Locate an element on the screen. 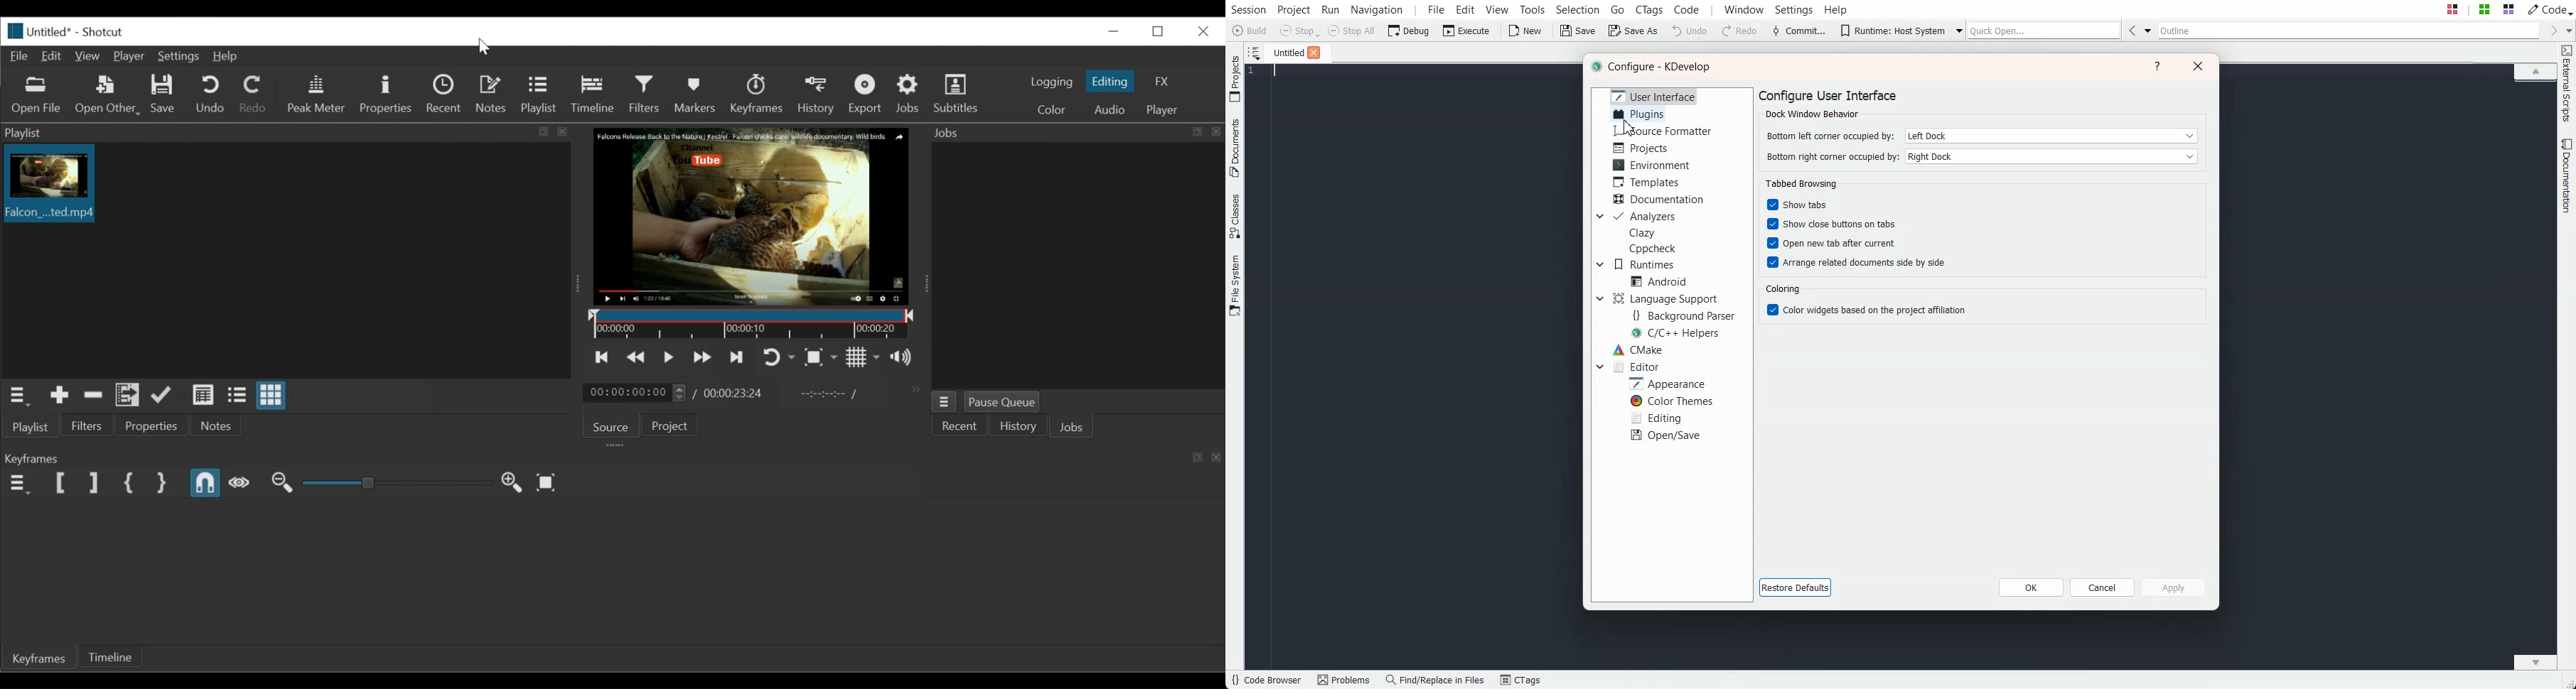 Image resolution: width=2576 pixels, height=700 pixels. Zoom keyframe out is located at coordinates (513, 484).